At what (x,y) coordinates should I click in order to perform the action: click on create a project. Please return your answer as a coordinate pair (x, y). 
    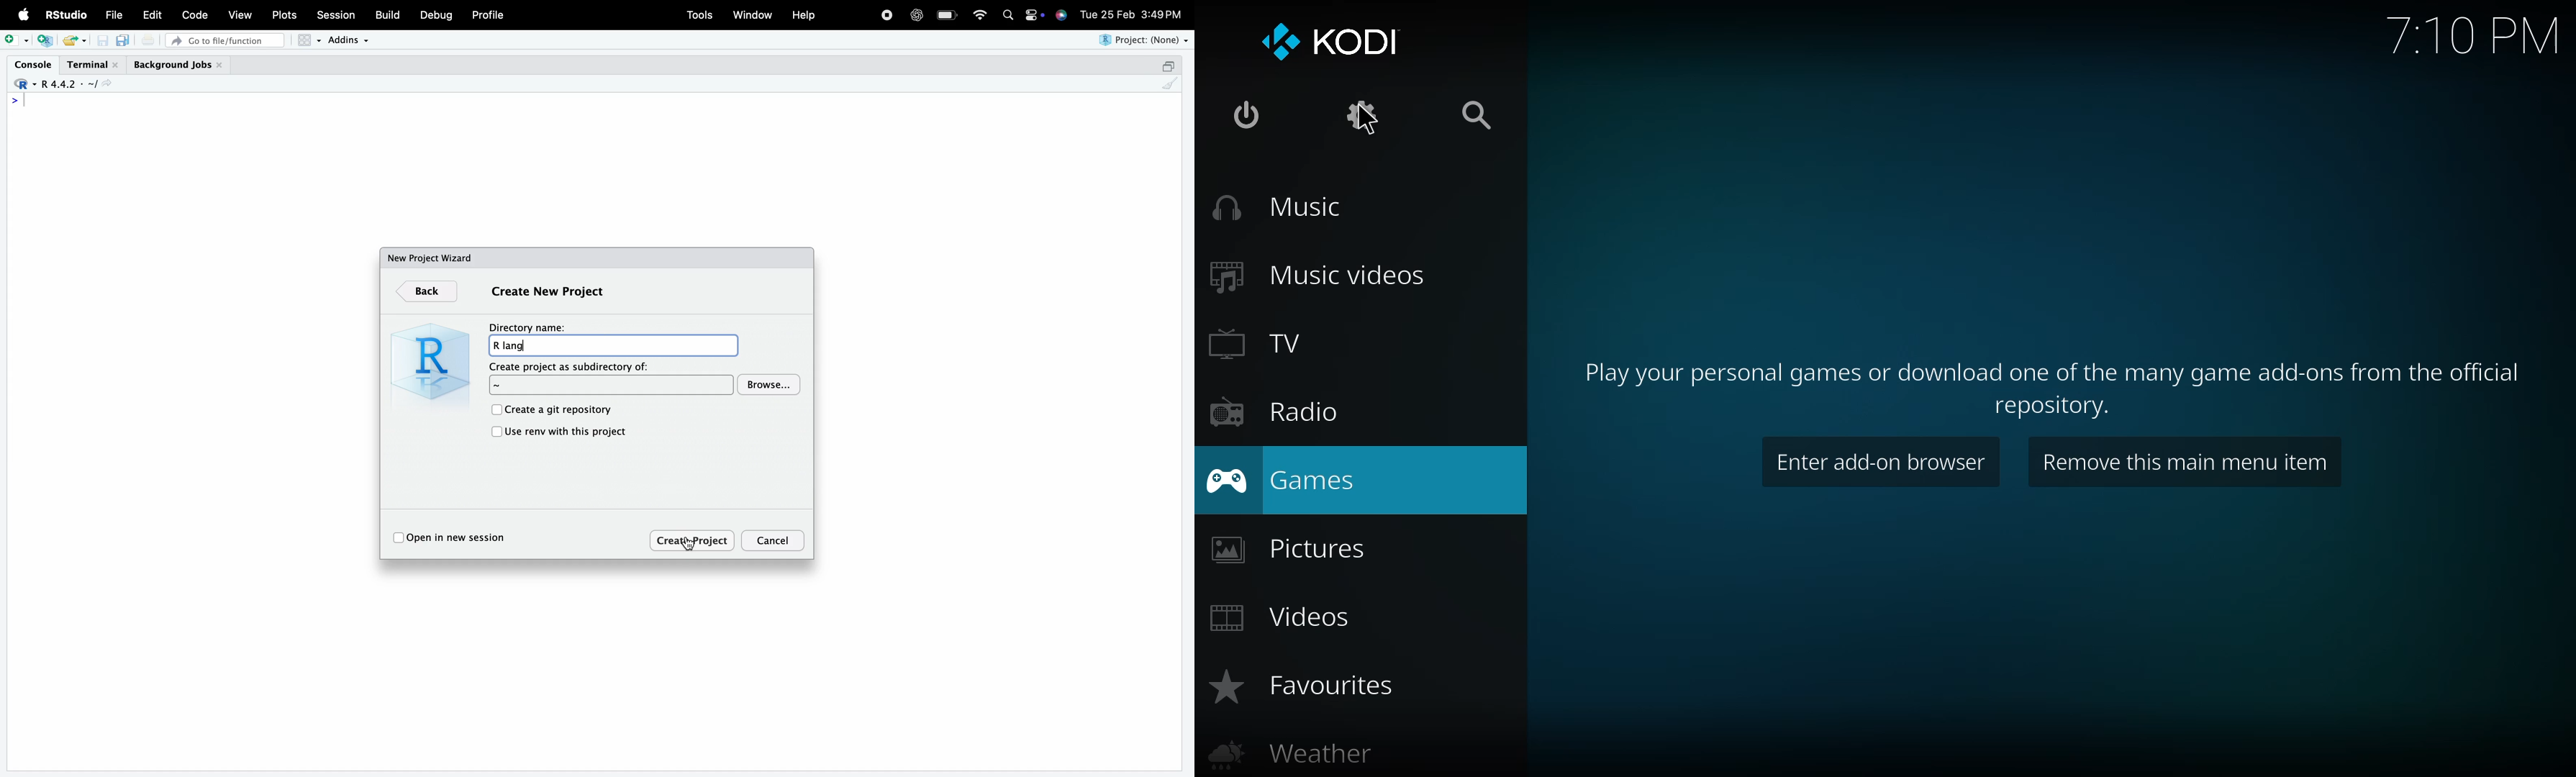
    Looking at the image, I should click on (46, 41).